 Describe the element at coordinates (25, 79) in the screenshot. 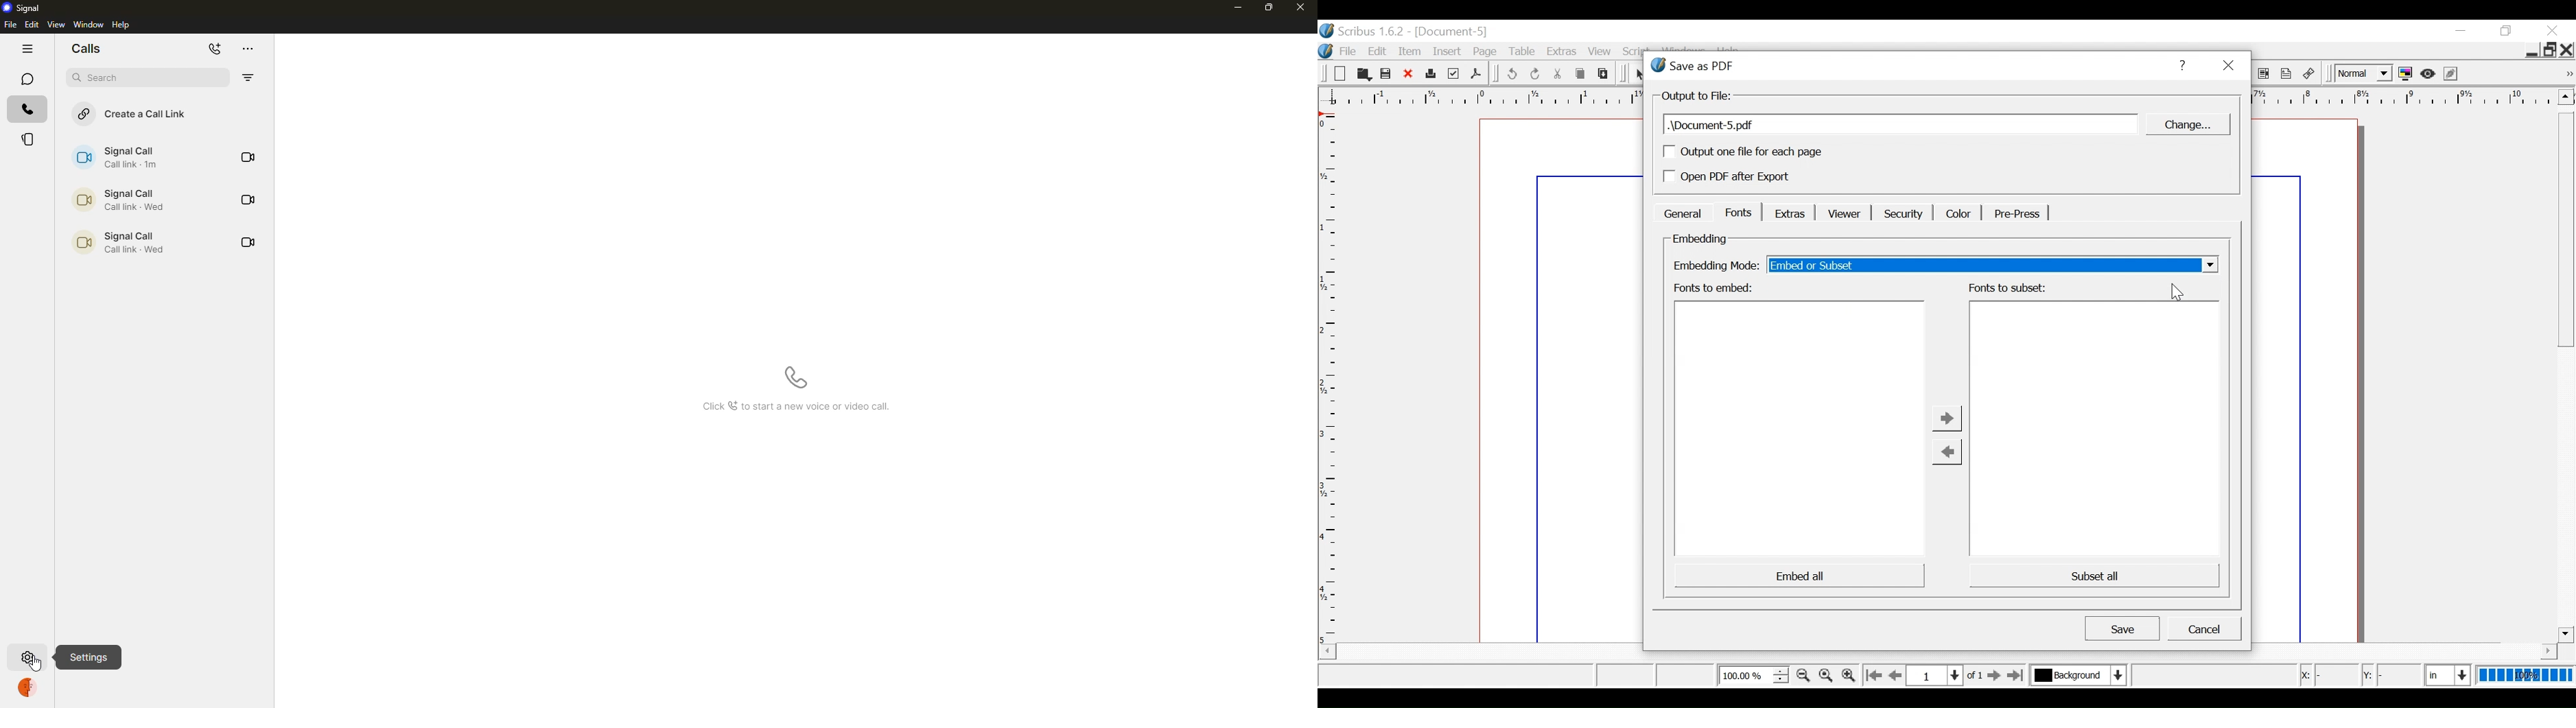

I see `chats` at that location.